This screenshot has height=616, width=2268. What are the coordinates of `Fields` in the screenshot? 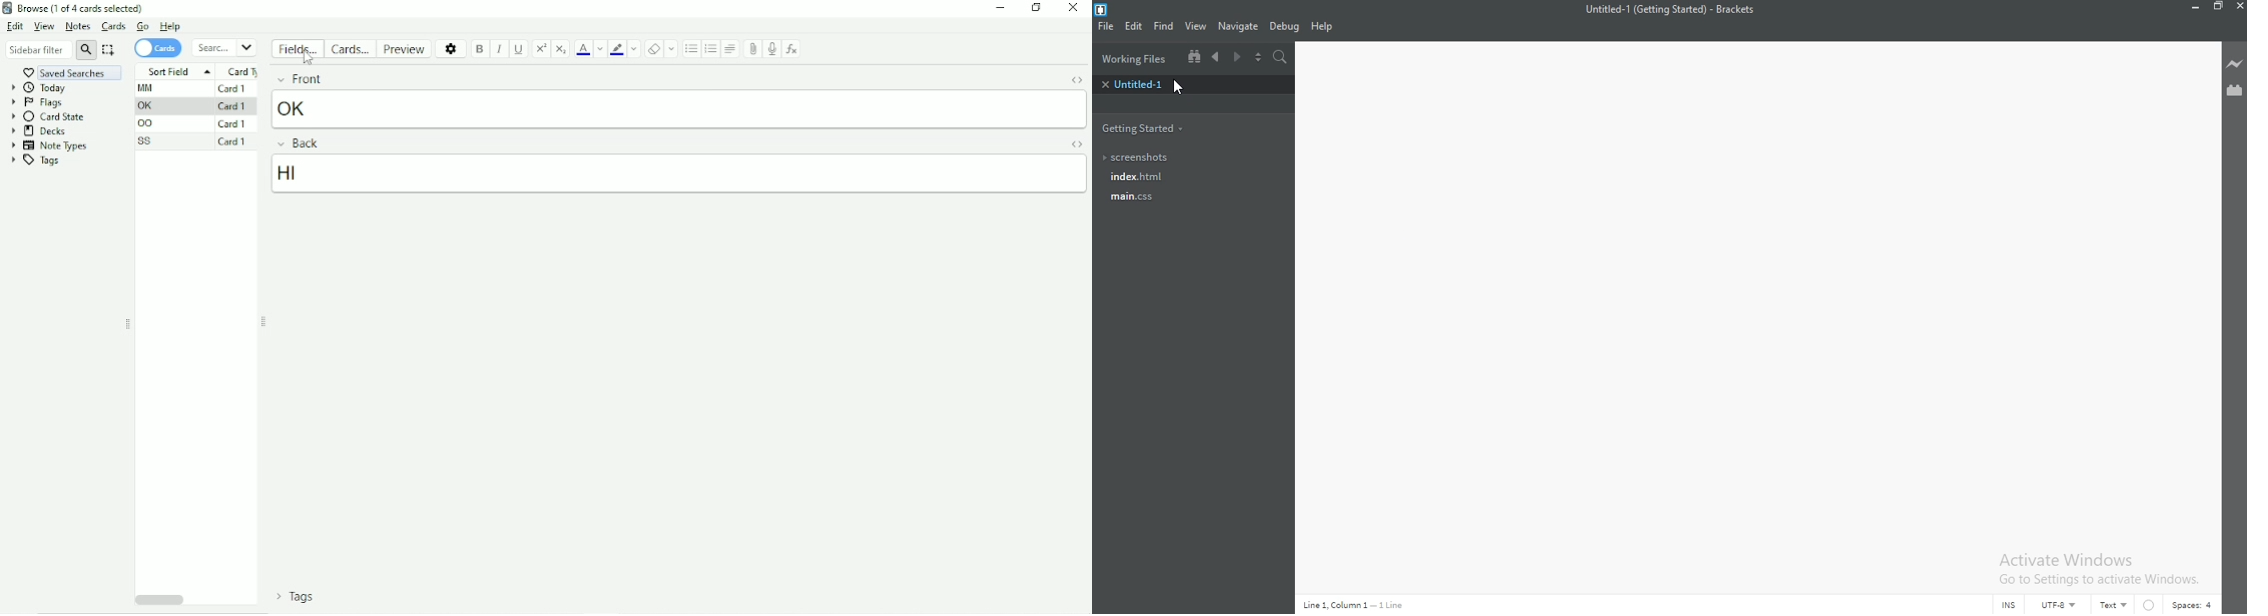 It's located at (299, 48).